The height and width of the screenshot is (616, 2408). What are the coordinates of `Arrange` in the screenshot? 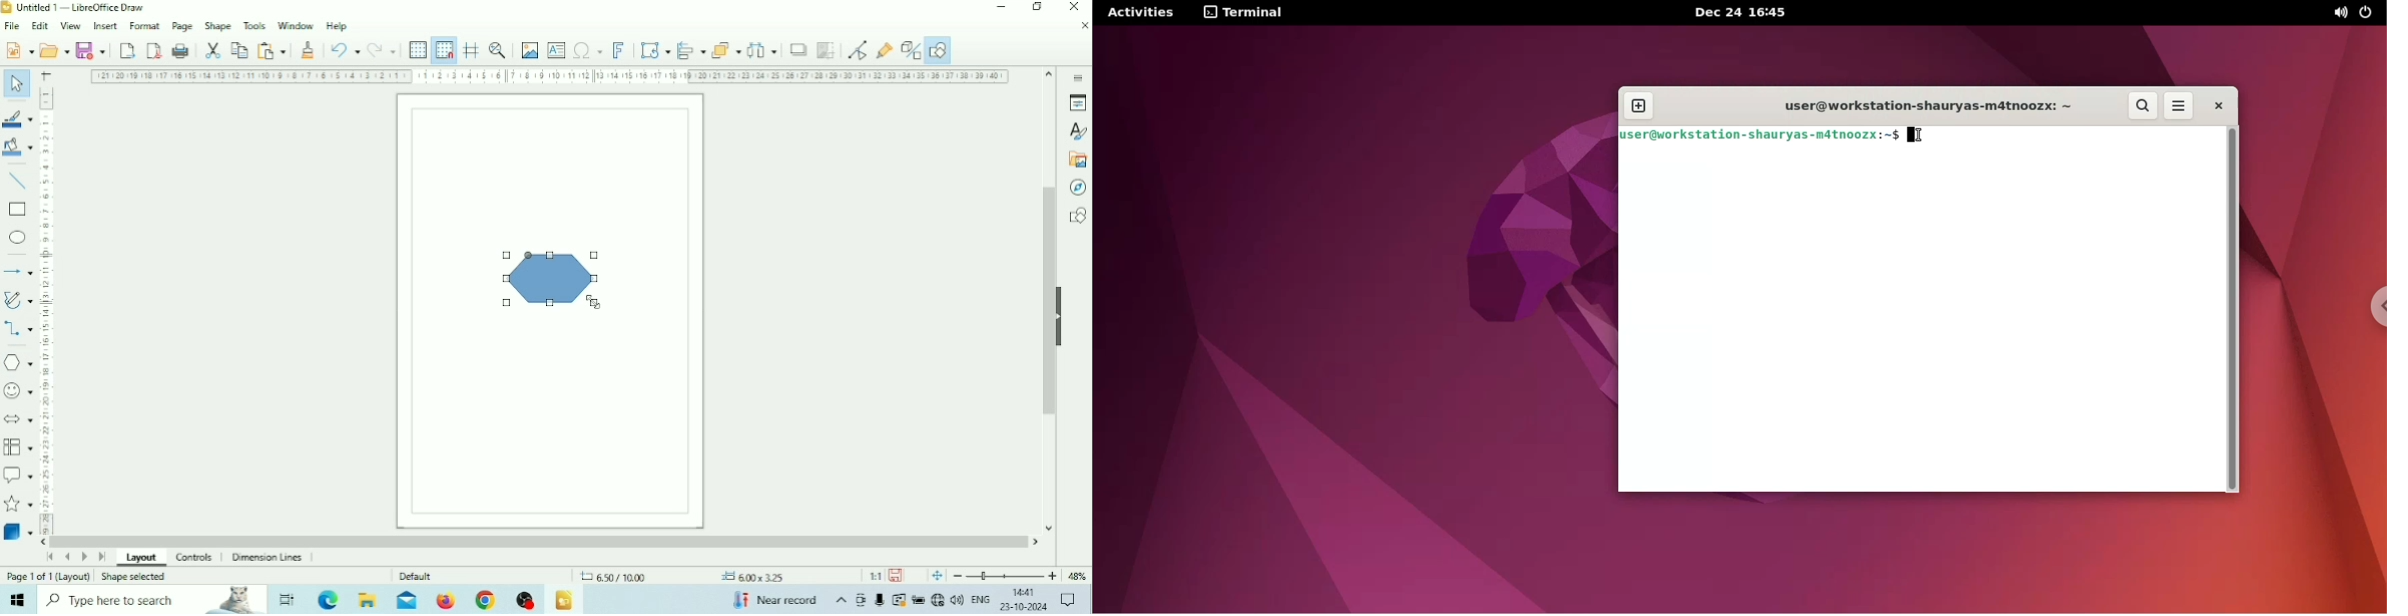 It's located at (726, 50).